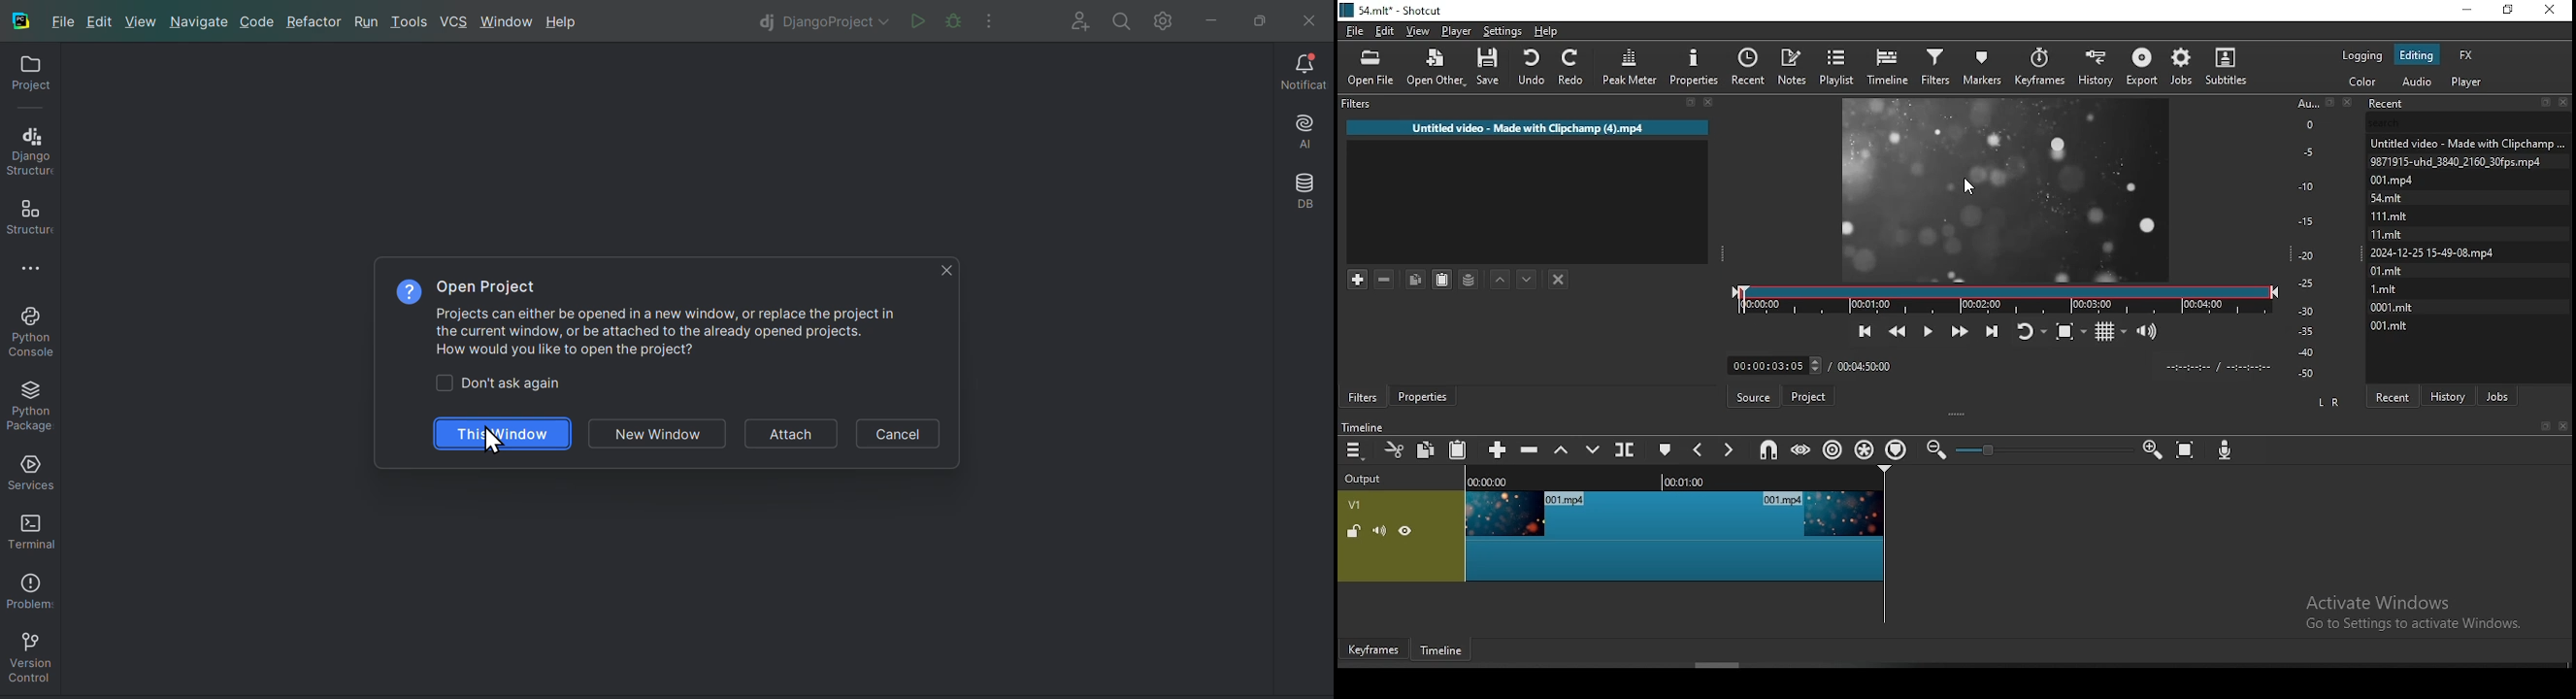  What do you see at coordinates (1470, 280) in the screenshot?
I see `save filter set` at bounding box center [1470, 280].